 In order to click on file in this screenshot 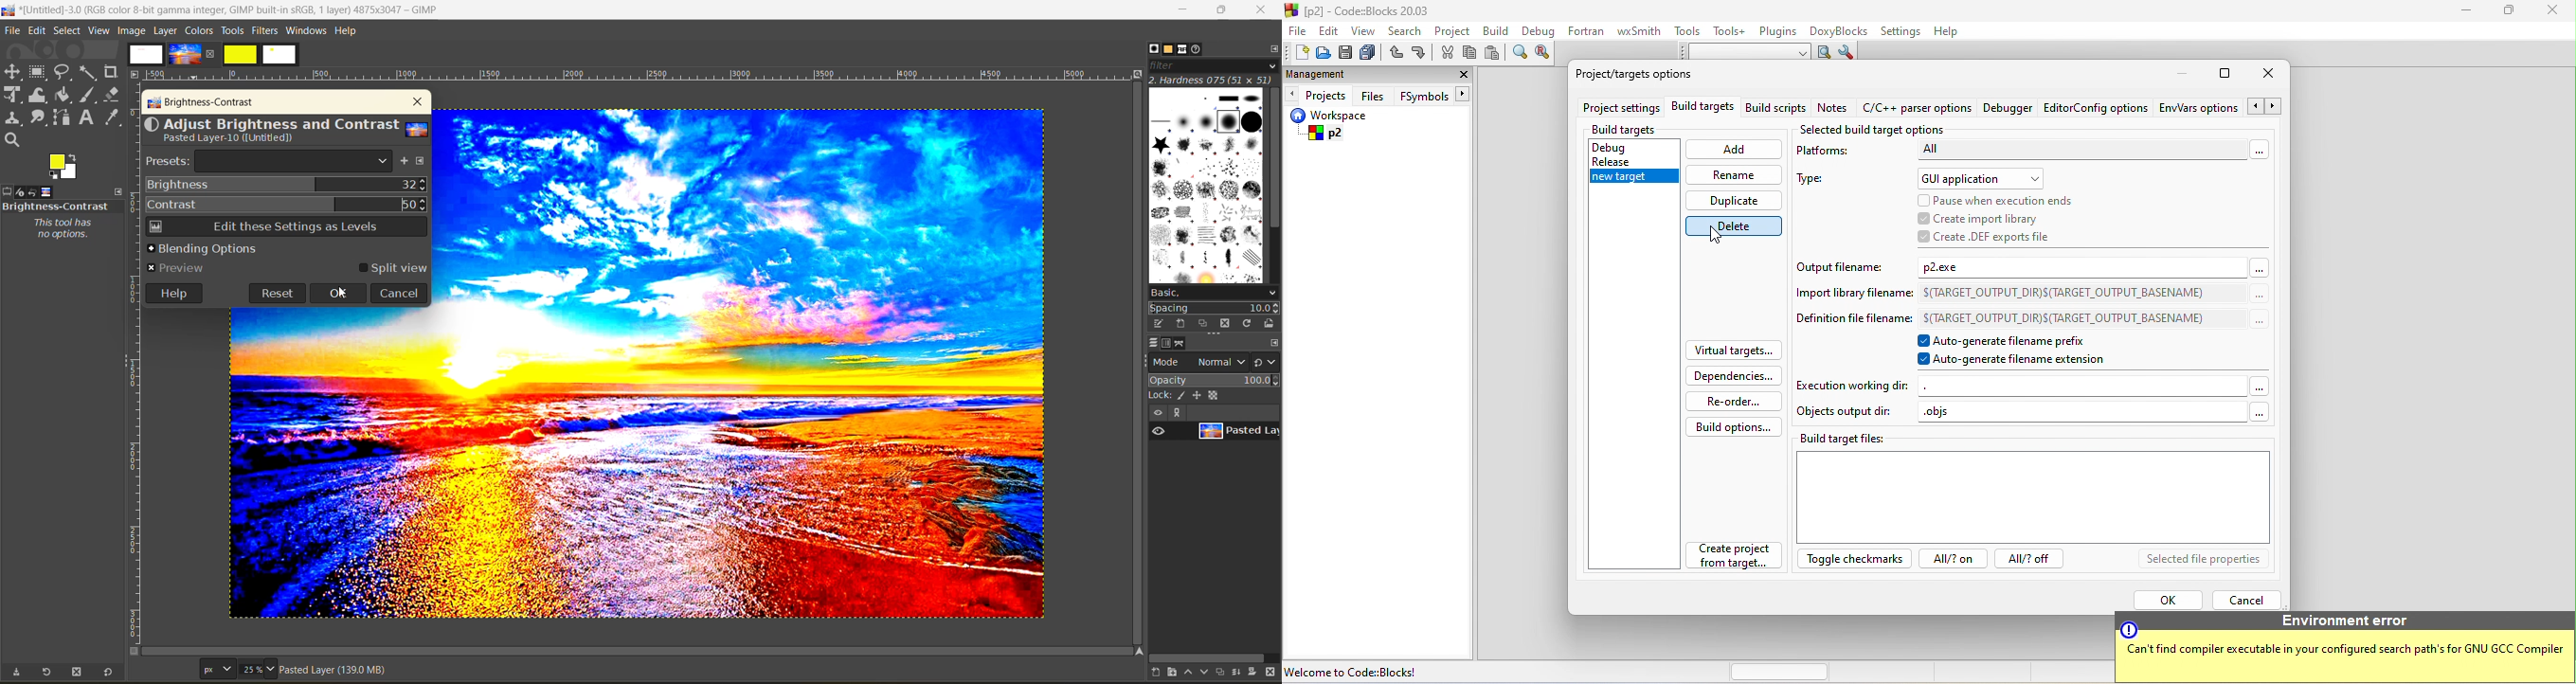, I will do `click(1296, 30)`.